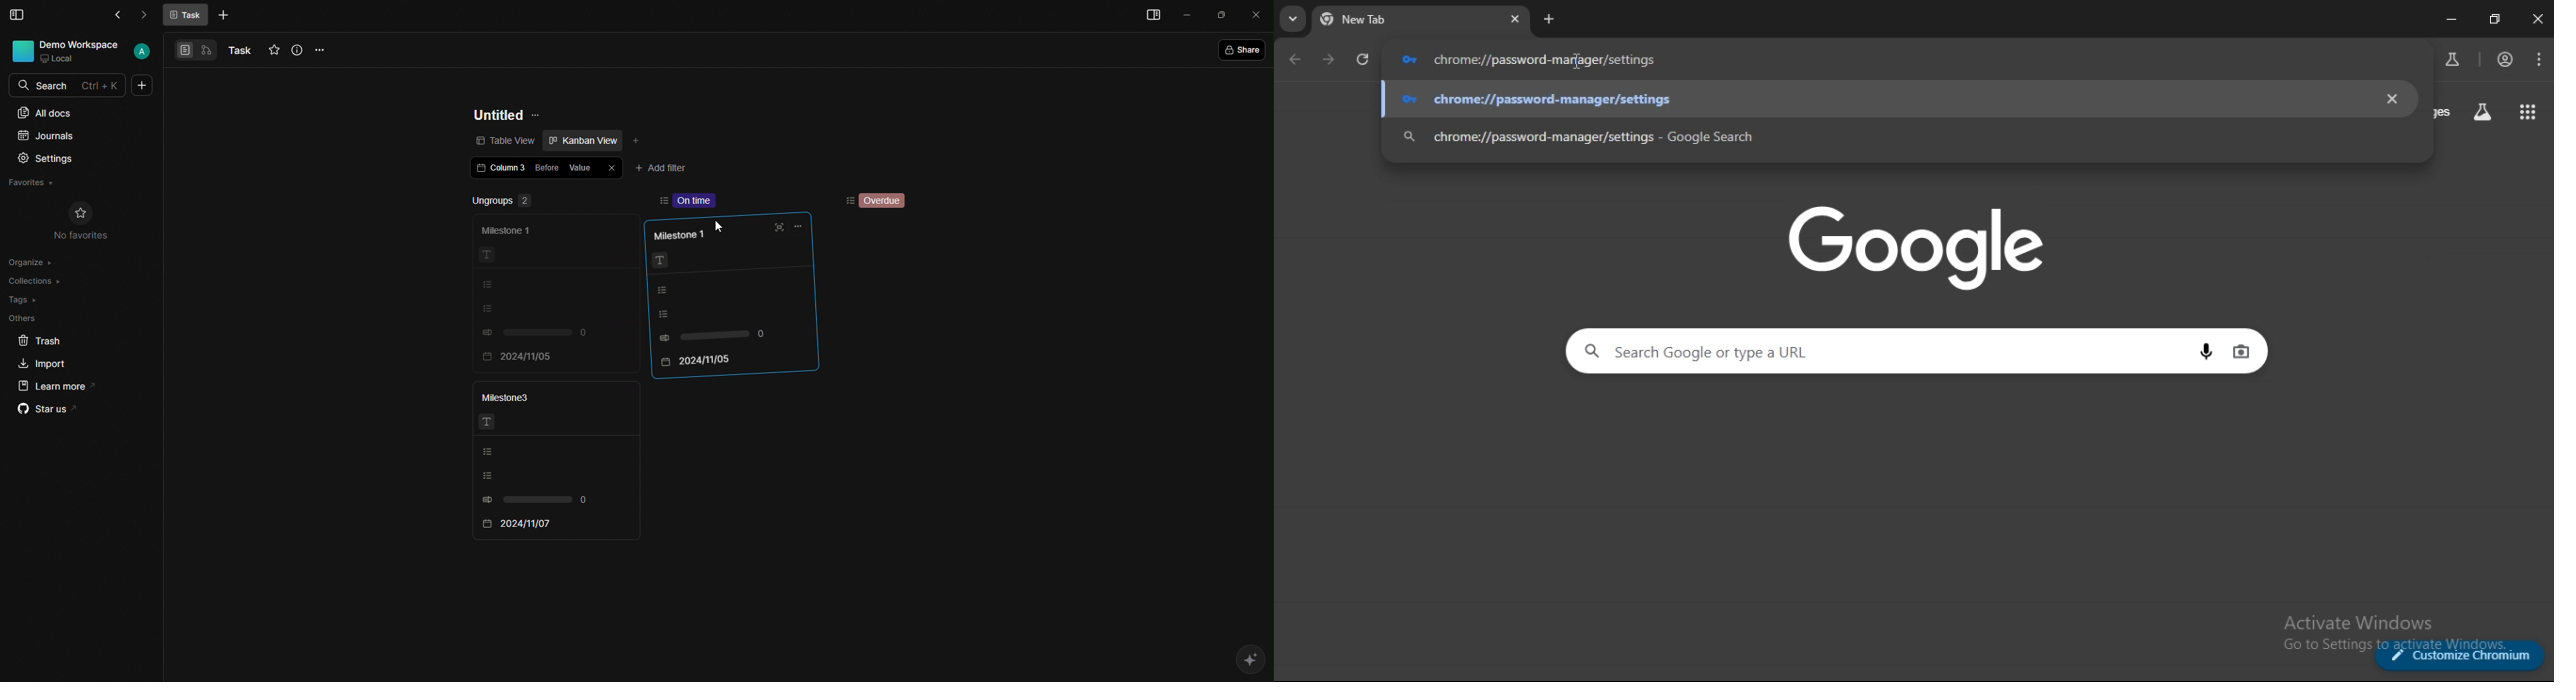 This screenshot has width=2576, height=700. What do you see at coordinates (616, 199) in the screenshot?
I see `add` at bounding box center [616, 199].